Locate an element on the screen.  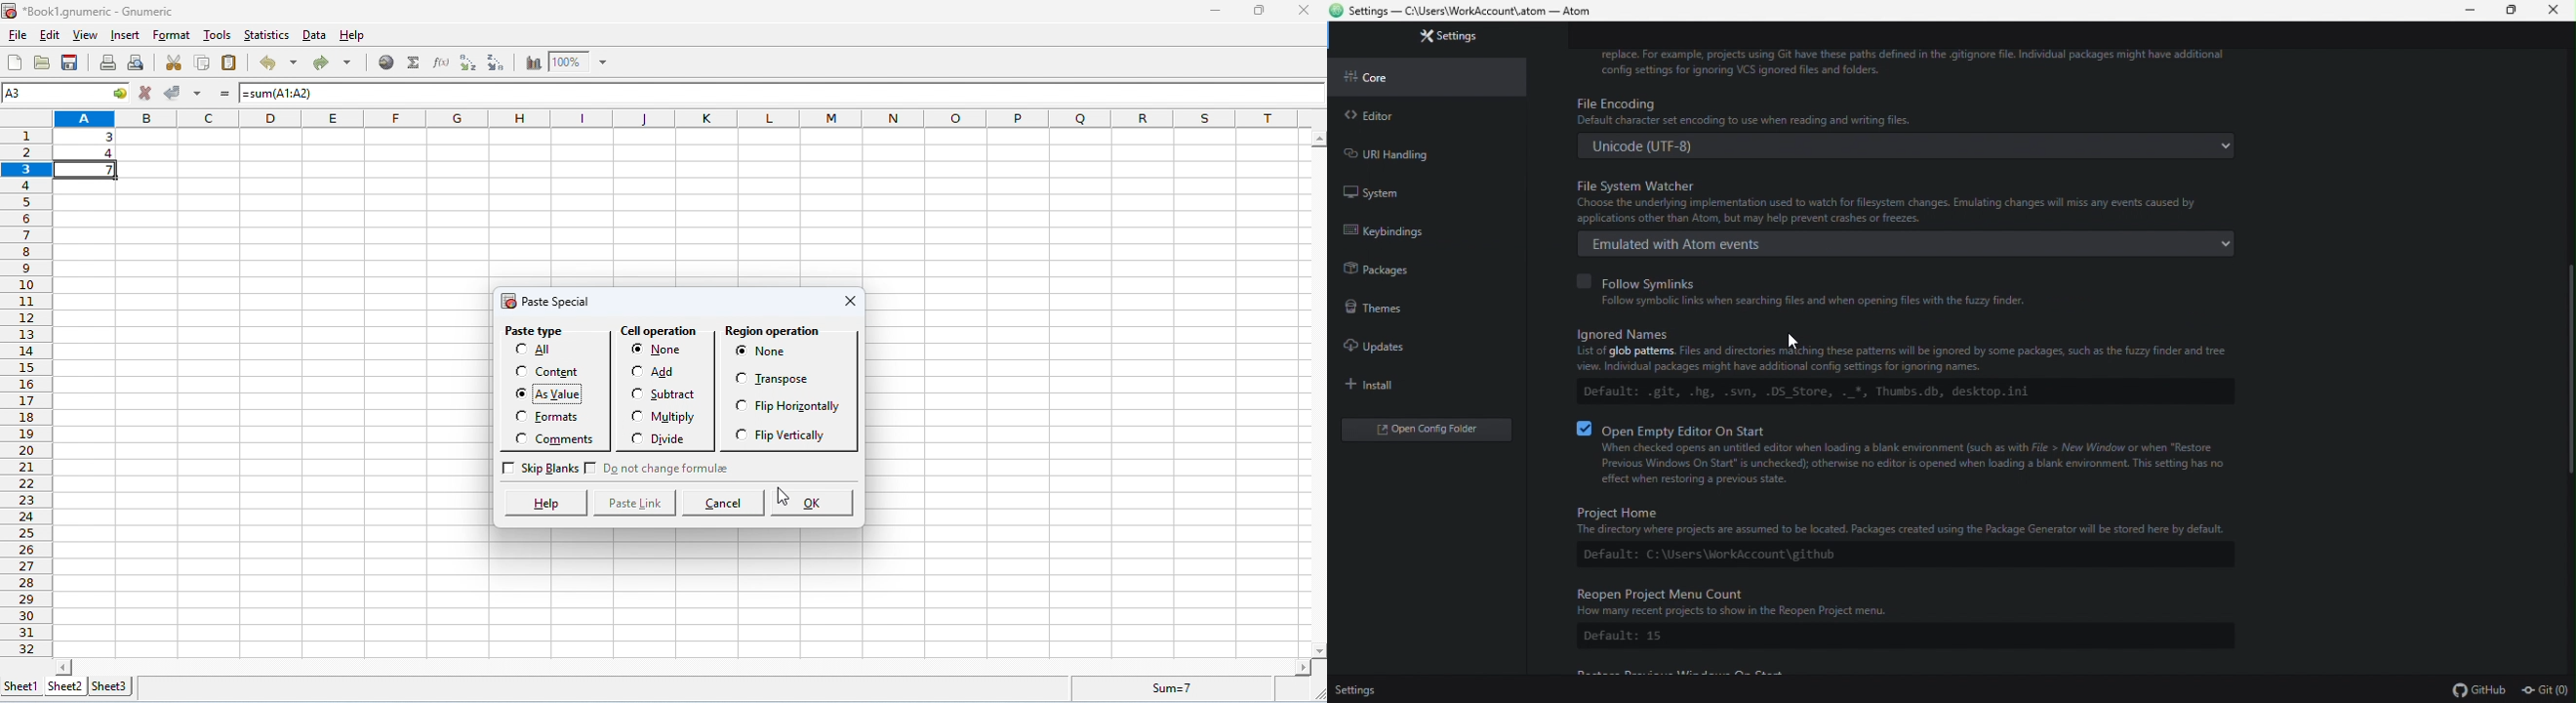
print is located at coordinates (109, 63).